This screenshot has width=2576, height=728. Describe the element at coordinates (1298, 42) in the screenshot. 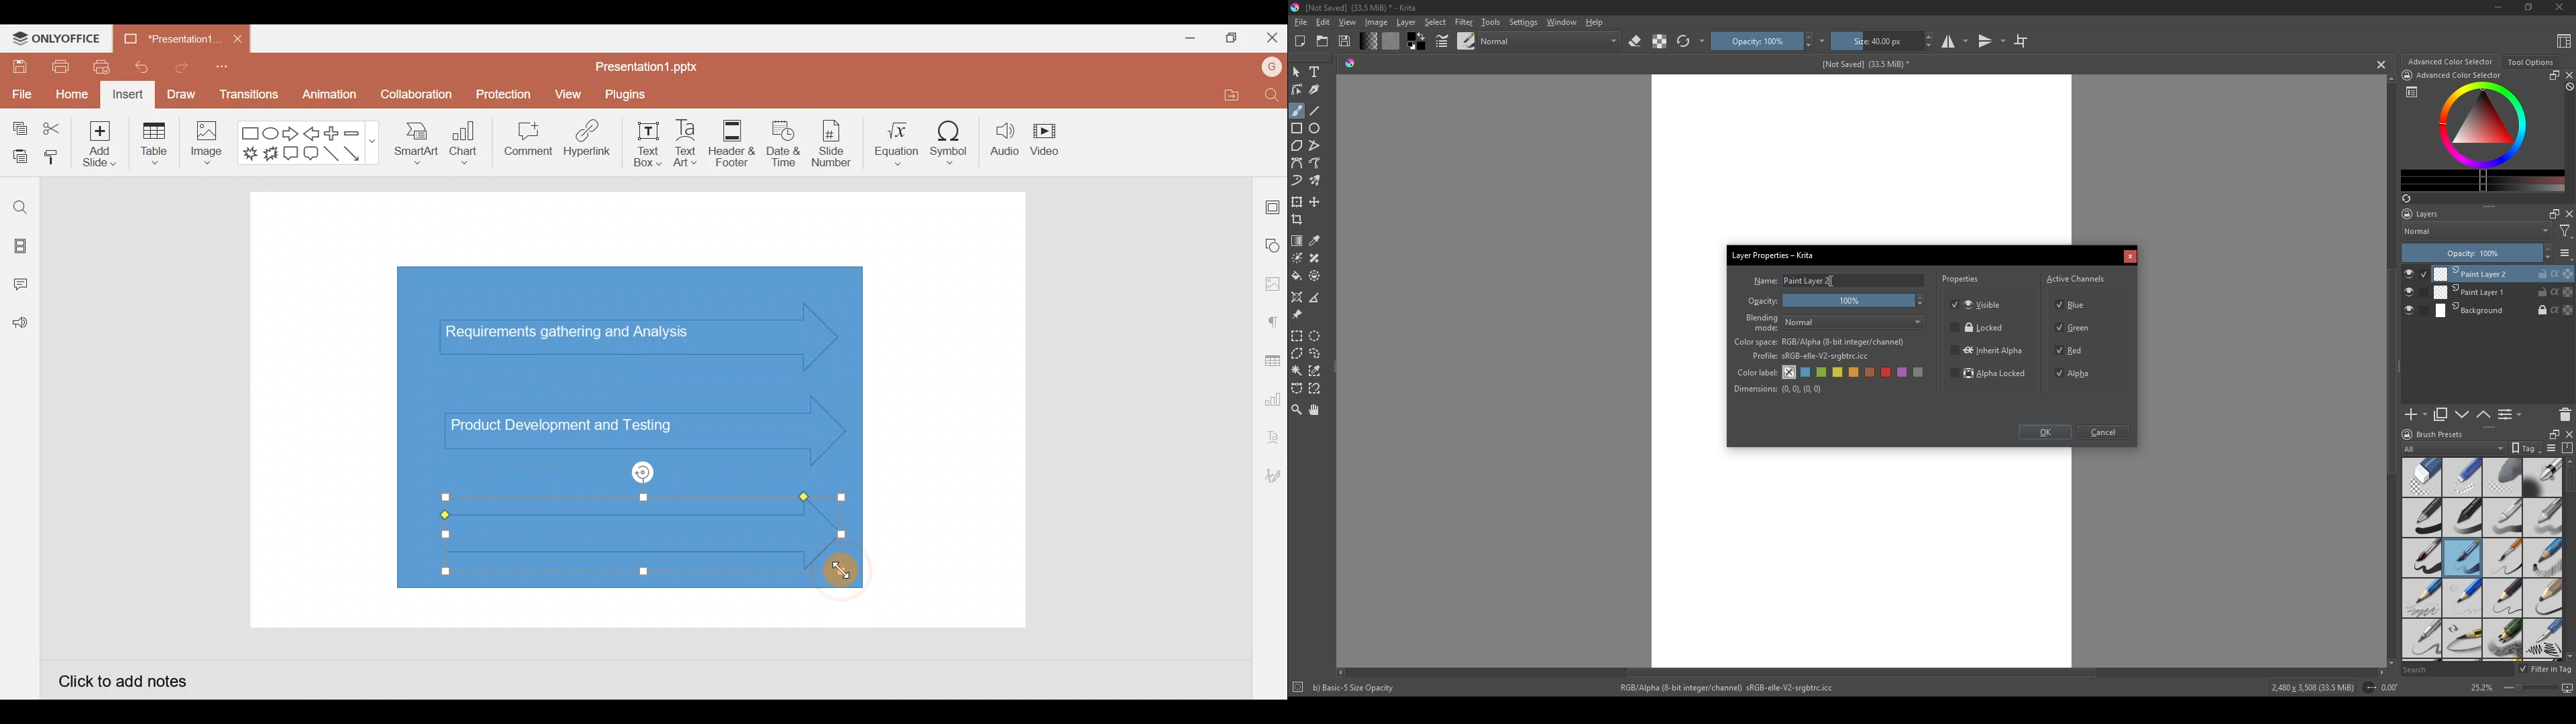

I see `New file` at that location.